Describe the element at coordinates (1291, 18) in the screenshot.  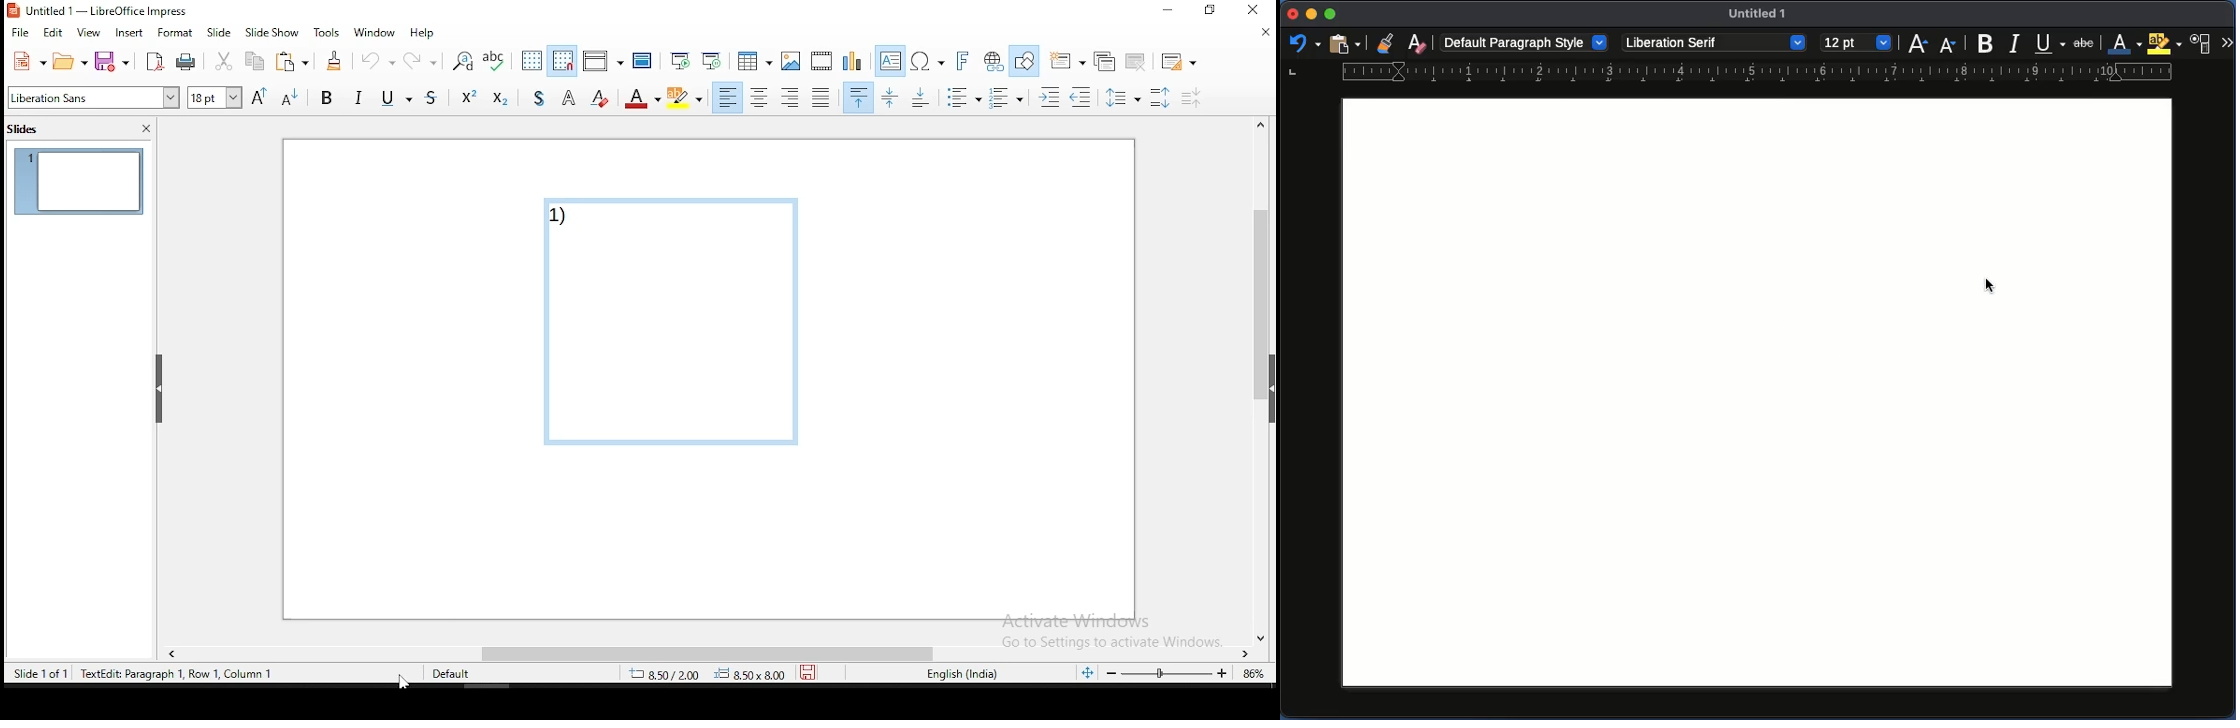
I see `Close` at that location.